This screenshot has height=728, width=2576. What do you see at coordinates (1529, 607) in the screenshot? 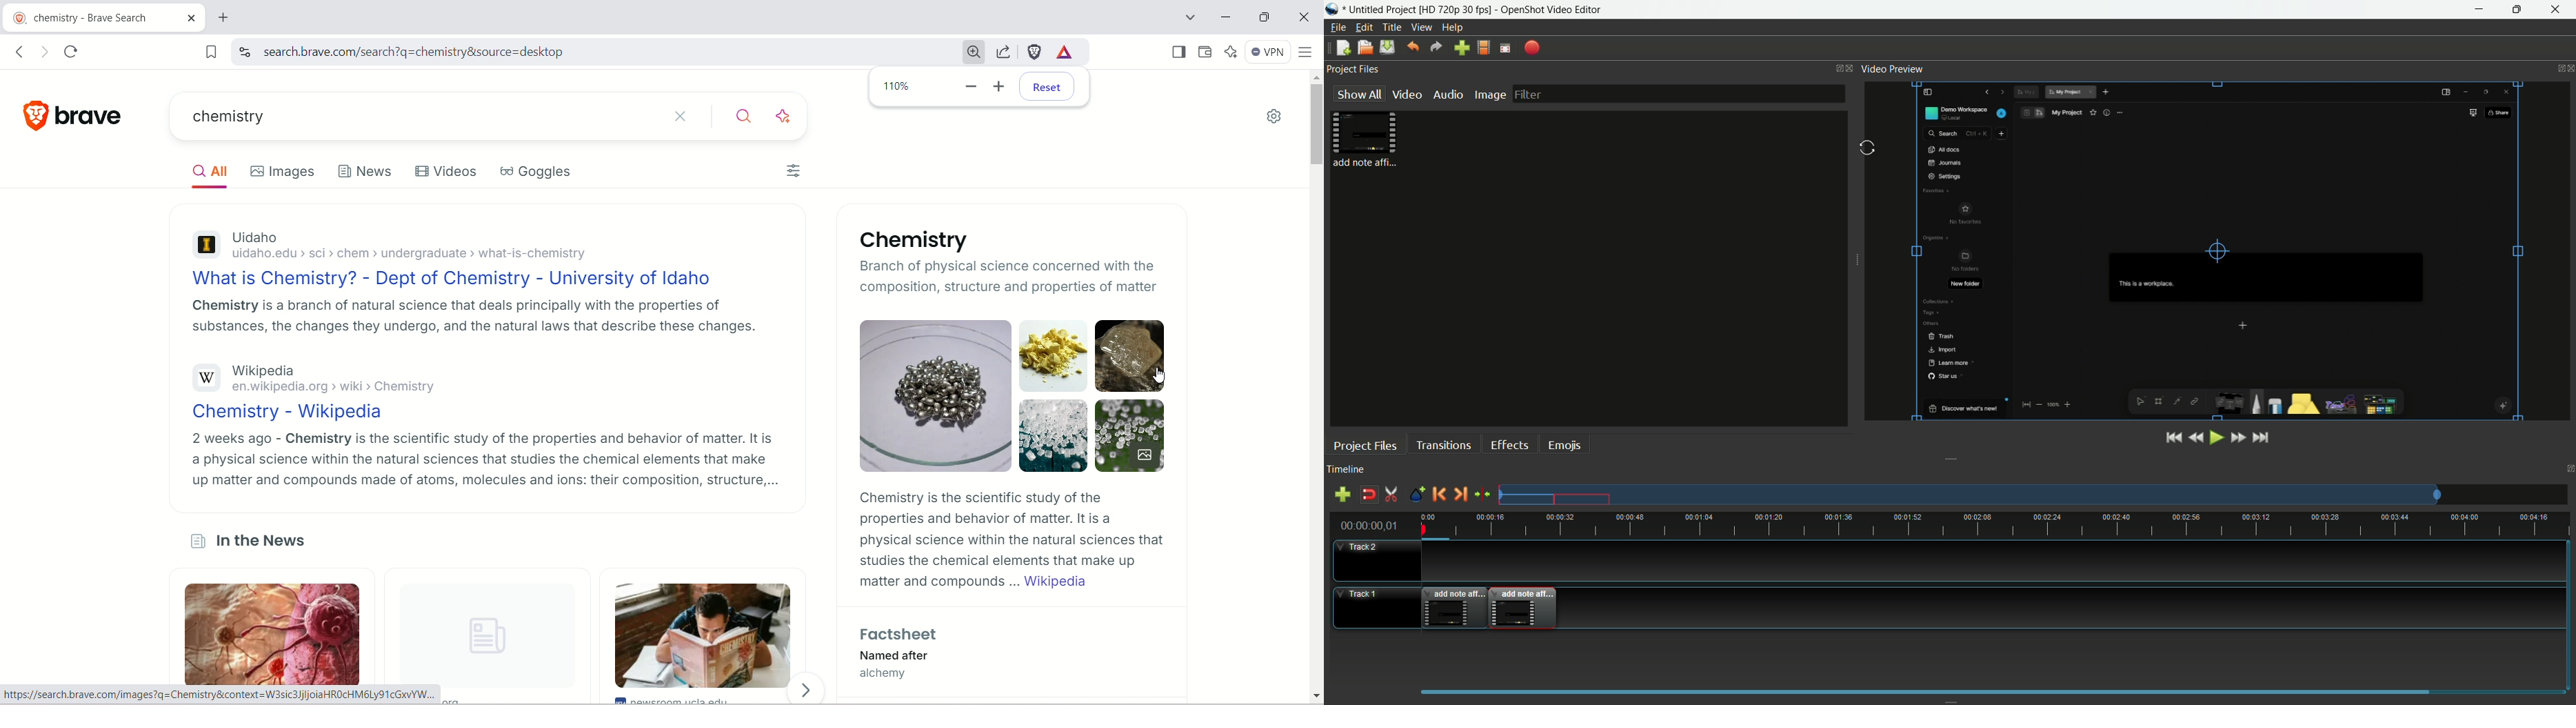
I see `video is rearranged` at bounding box center [1529, 607].